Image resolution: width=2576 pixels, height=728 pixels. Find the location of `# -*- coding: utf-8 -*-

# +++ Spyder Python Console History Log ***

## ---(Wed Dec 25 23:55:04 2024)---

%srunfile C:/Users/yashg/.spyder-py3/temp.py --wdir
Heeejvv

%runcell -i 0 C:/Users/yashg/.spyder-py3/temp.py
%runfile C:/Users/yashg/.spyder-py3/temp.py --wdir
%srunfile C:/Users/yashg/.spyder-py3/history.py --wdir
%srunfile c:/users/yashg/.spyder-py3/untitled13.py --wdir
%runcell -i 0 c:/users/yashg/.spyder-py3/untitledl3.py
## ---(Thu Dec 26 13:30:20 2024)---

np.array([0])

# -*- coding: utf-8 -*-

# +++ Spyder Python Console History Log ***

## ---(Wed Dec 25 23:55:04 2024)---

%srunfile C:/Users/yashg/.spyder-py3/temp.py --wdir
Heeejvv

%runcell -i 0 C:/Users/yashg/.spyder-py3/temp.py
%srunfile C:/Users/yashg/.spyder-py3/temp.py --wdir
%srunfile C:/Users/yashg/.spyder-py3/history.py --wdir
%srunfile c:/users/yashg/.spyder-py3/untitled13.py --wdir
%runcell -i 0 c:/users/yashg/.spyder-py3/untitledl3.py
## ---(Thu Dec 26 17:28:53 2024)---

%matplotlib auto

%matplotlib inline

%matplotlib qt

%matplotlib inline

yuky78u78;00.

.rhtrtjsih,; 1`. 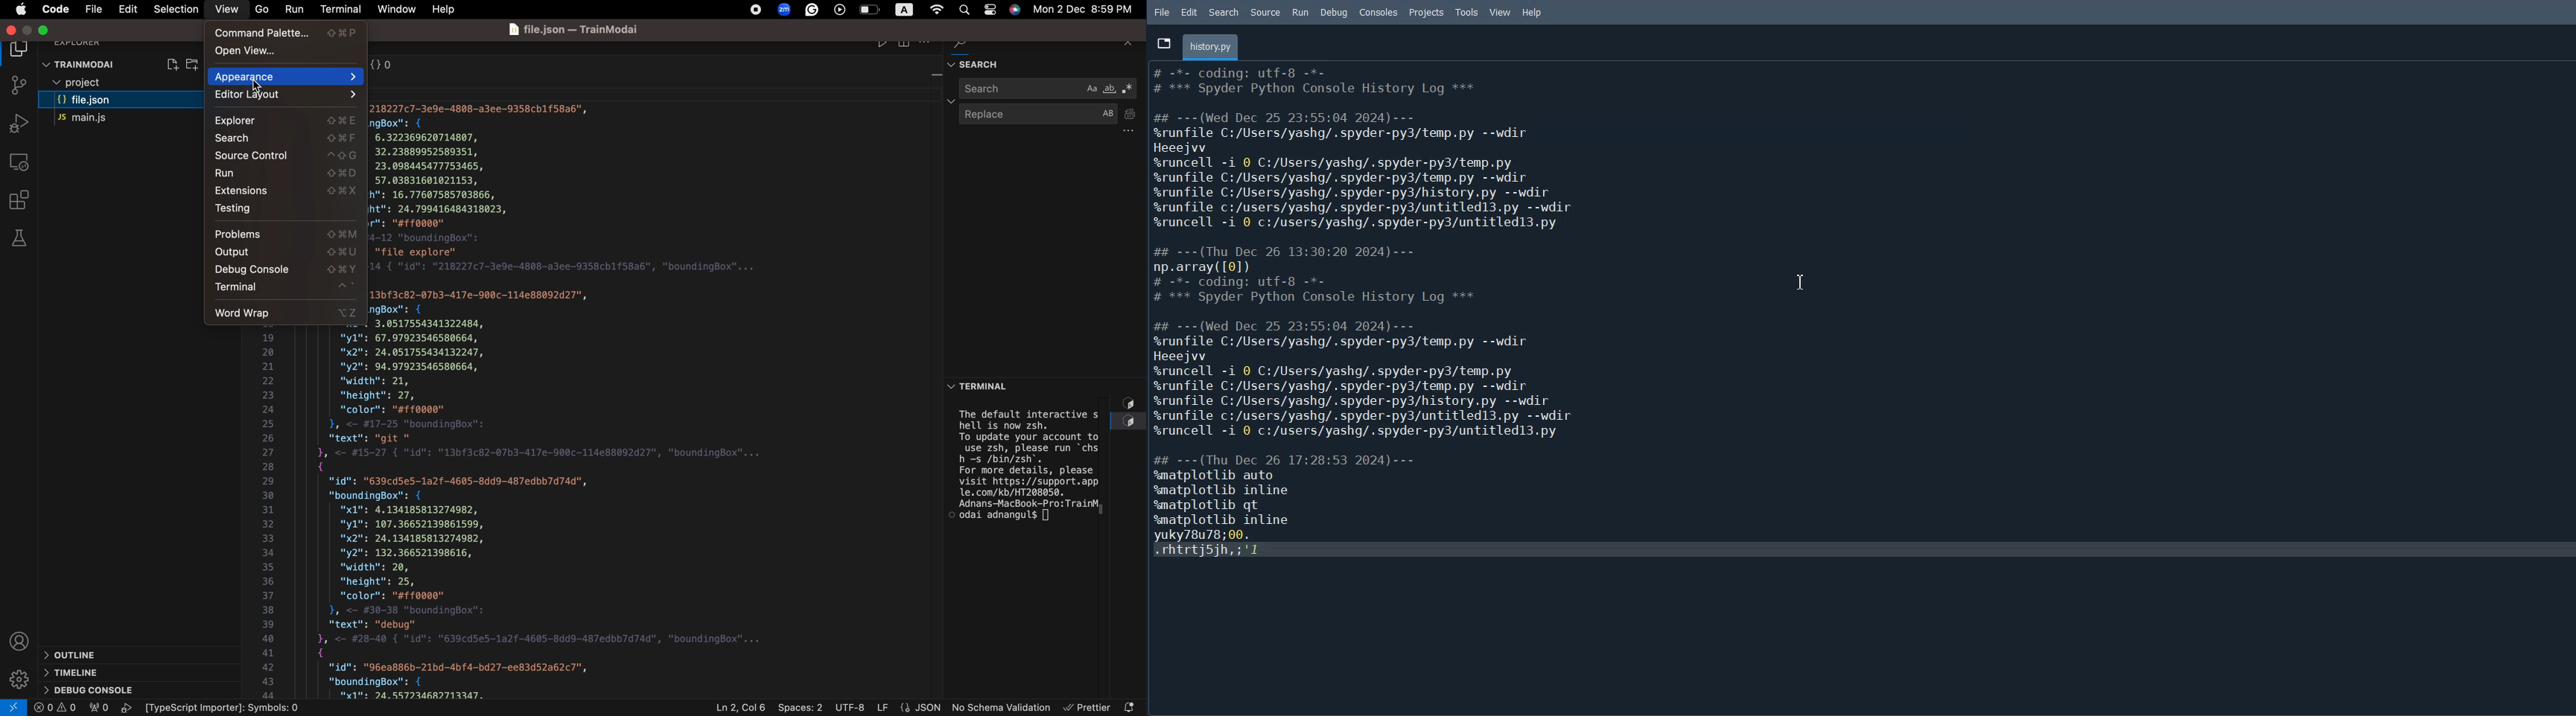

# -*- coding: utf-8 -*-

# +++ Spyder Python Console History Log ***

## ---(Wed Dec 25 23:55:04 2024)---

%srunfile C:/Users/yashg/.spyder-py3/temp.py --wdir
Heeejvv

%runcell -i 0 C:/Users/yashg/.spyder-py3/temp.py
%runfile C:/Users/yashg/.spyder-py3/temp.py --wdir
%srunfile C:/Users/yashg/.spyder-py3/history.py --wdir
%srunfile c:/users/yashg/.spyder-py3/untitled13.py --wdir
%runcell -i 0 c:/users/yashg/.spyder-py3/untitledl3.py
## ---(Thu Dec 26 13:30:20 2024)---

np.array([0])

# -*- coding: utf-8 -*-

# +++ Spyder Python Console History Log ***

## ---(Wed Dec 25 23:55:04 2024)---

%srunfile C:/Users/yashg/.spyder-py3/temp.py --wdir
Heeejvv

%runcell -i 0 C:/Users/yashg/.spyder-py3/temp.py
%srunfile C:/Users/yashg/.spyder-py3/temp.py --wdir
%srunfile C:/Users/yashg/.spyder-py3/history.py --wdir
%srunfile c:/users/yashg/.spyder-py3/untitled13.py --wdir
%runcell -i 0 c:/users/yashg/.spyder-py3/untitledl3.py
## ---(Thu Dec 26 17:28:53 2024)---

%matplotlib auto

%matplotlib inline

%matplotlib qt

%matplotlib inline

yuky78u78;00.

.rhtrtjsih,; 1 is located at coordinates (1402, 320).